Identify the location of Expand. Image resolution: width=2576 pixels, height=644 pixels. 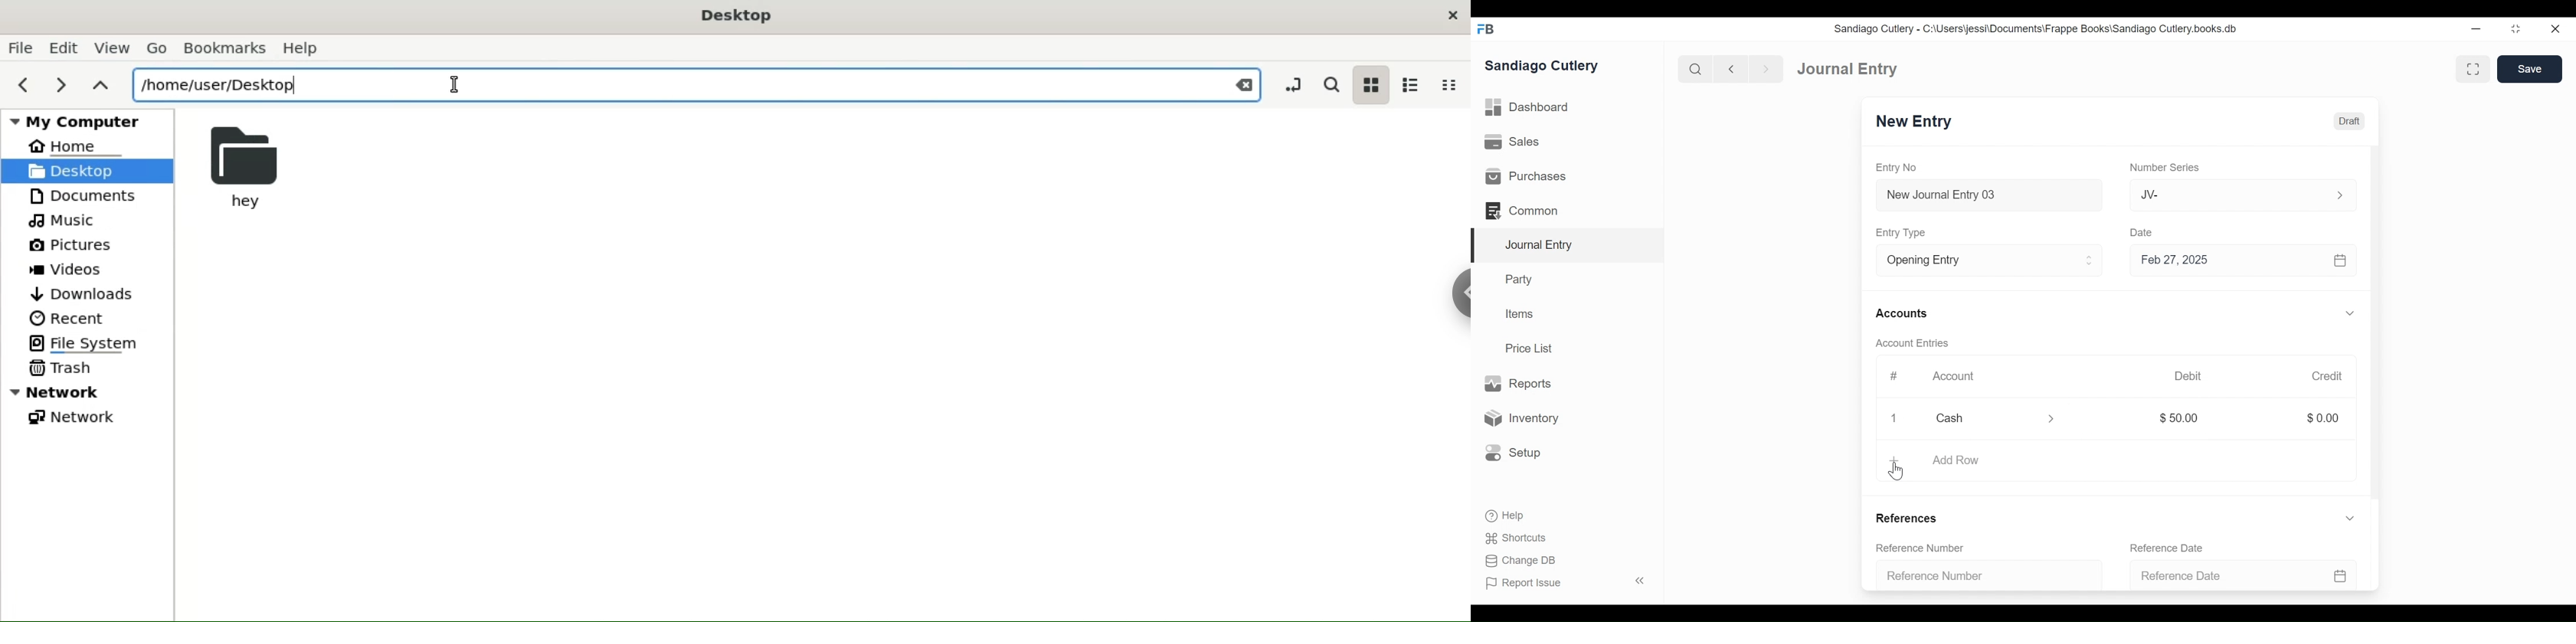
(2351, 517).